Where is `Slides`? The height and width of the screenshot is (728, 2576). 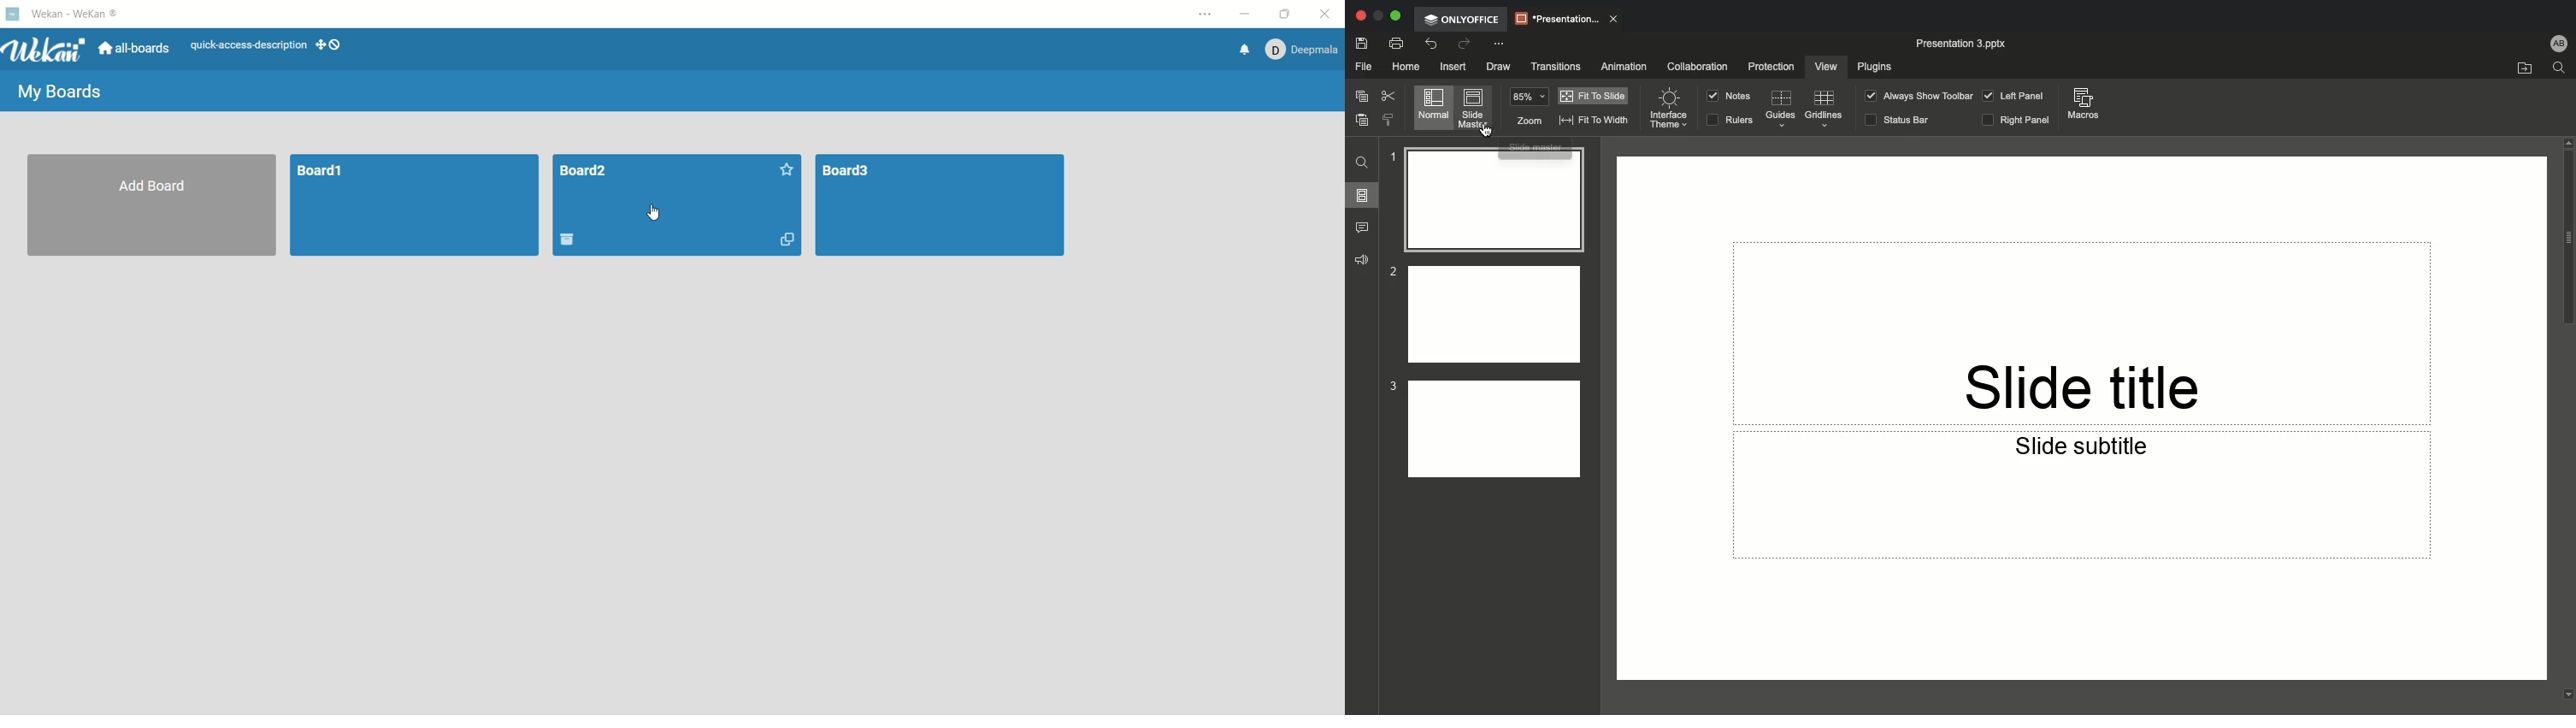
Slides is located at coordinates (1362, 195).